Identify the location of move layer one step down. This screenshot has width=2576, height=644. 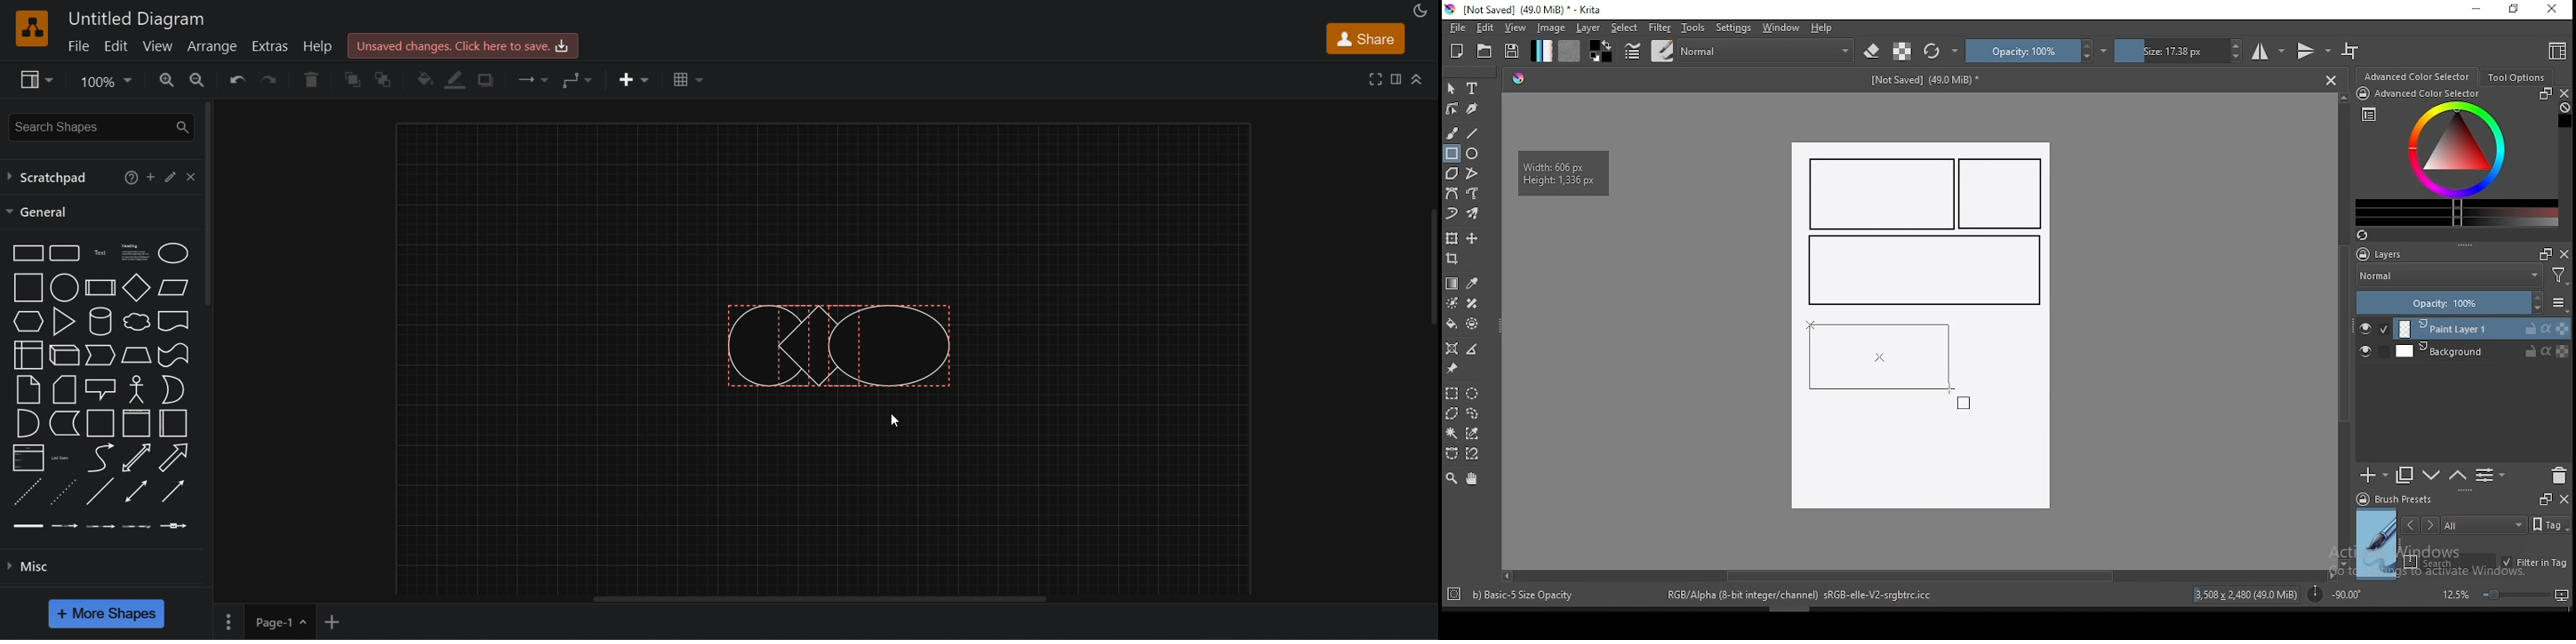
(2458, 476).